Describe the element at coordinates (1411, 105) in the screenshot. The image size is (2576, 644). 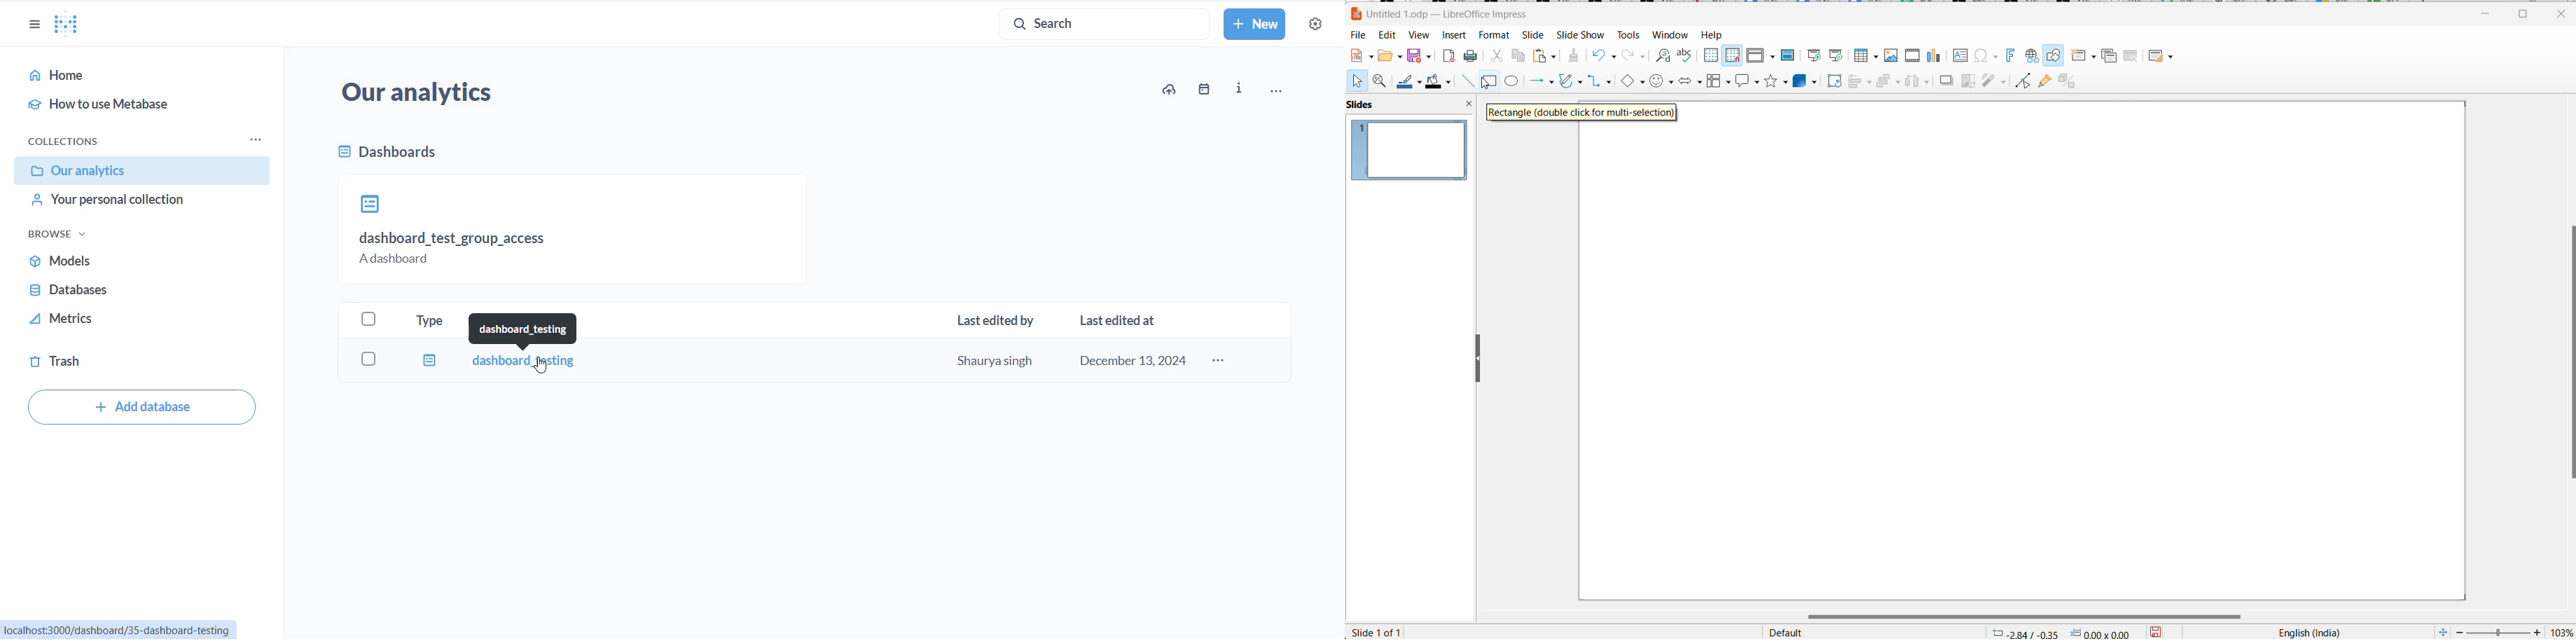
I see `side pane` at that location.